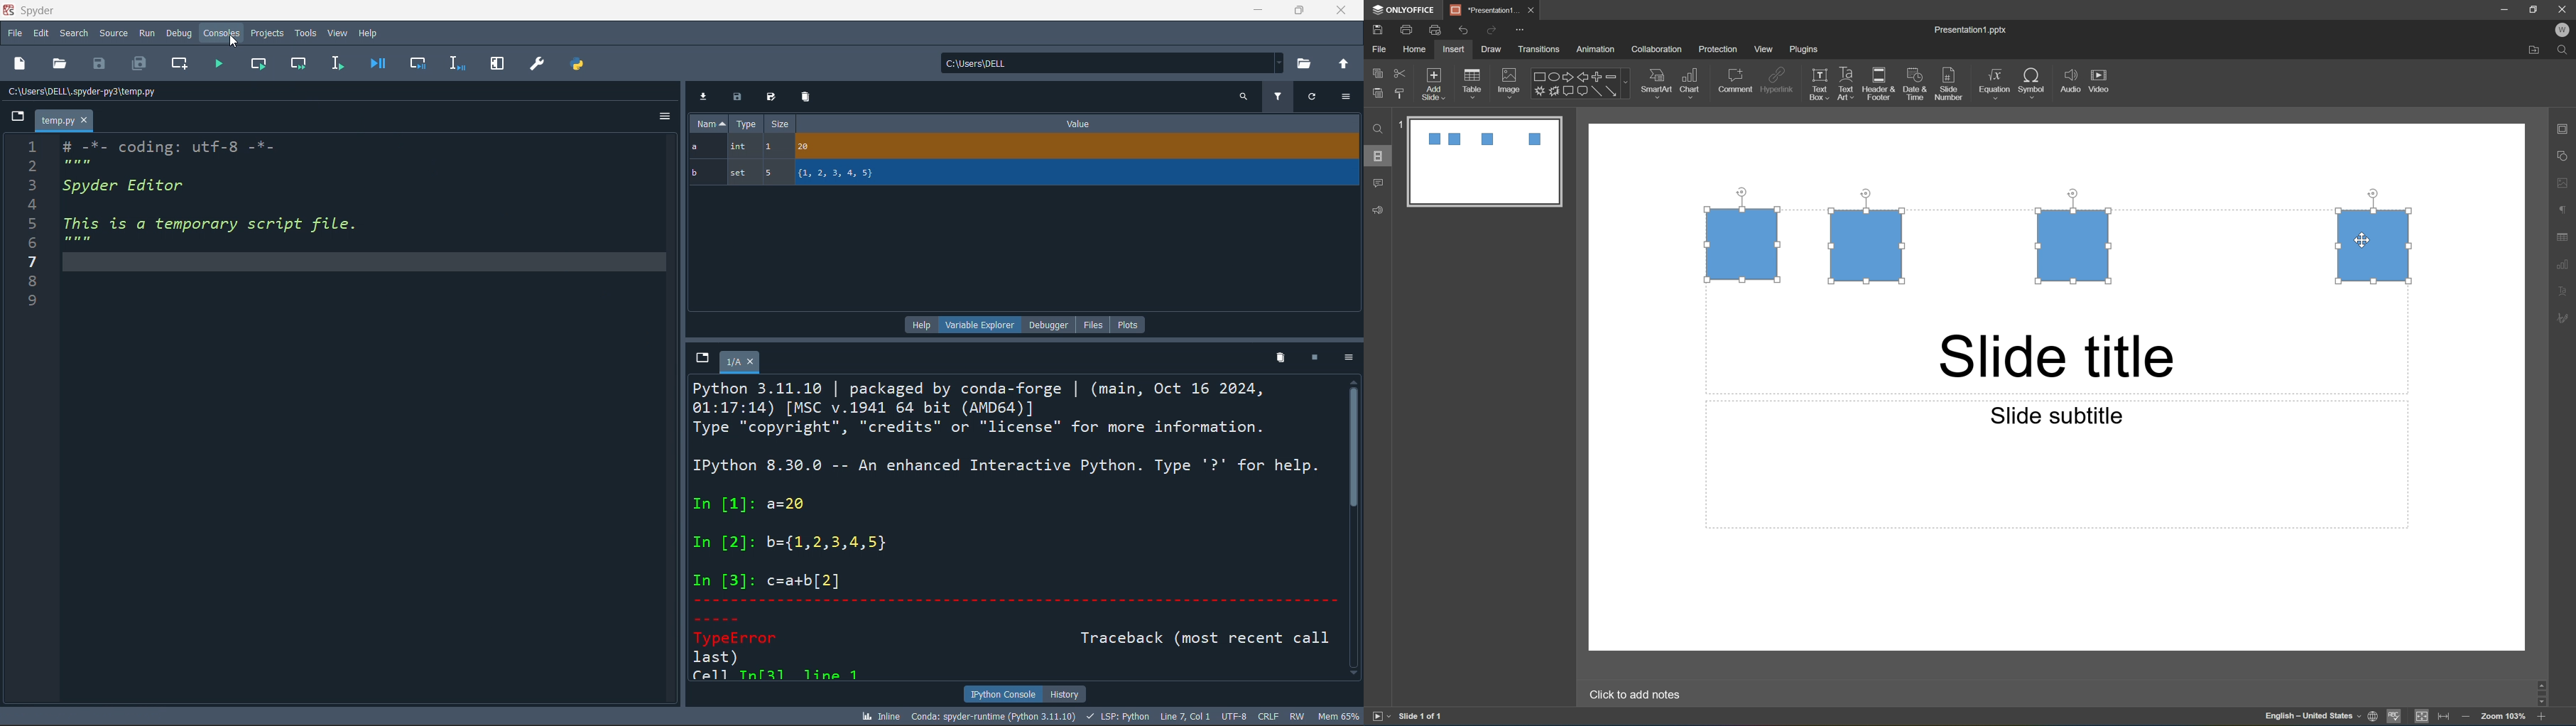  Describe the element at coordinates (1399, 72) in the screenshot. I see `cut` at that location.